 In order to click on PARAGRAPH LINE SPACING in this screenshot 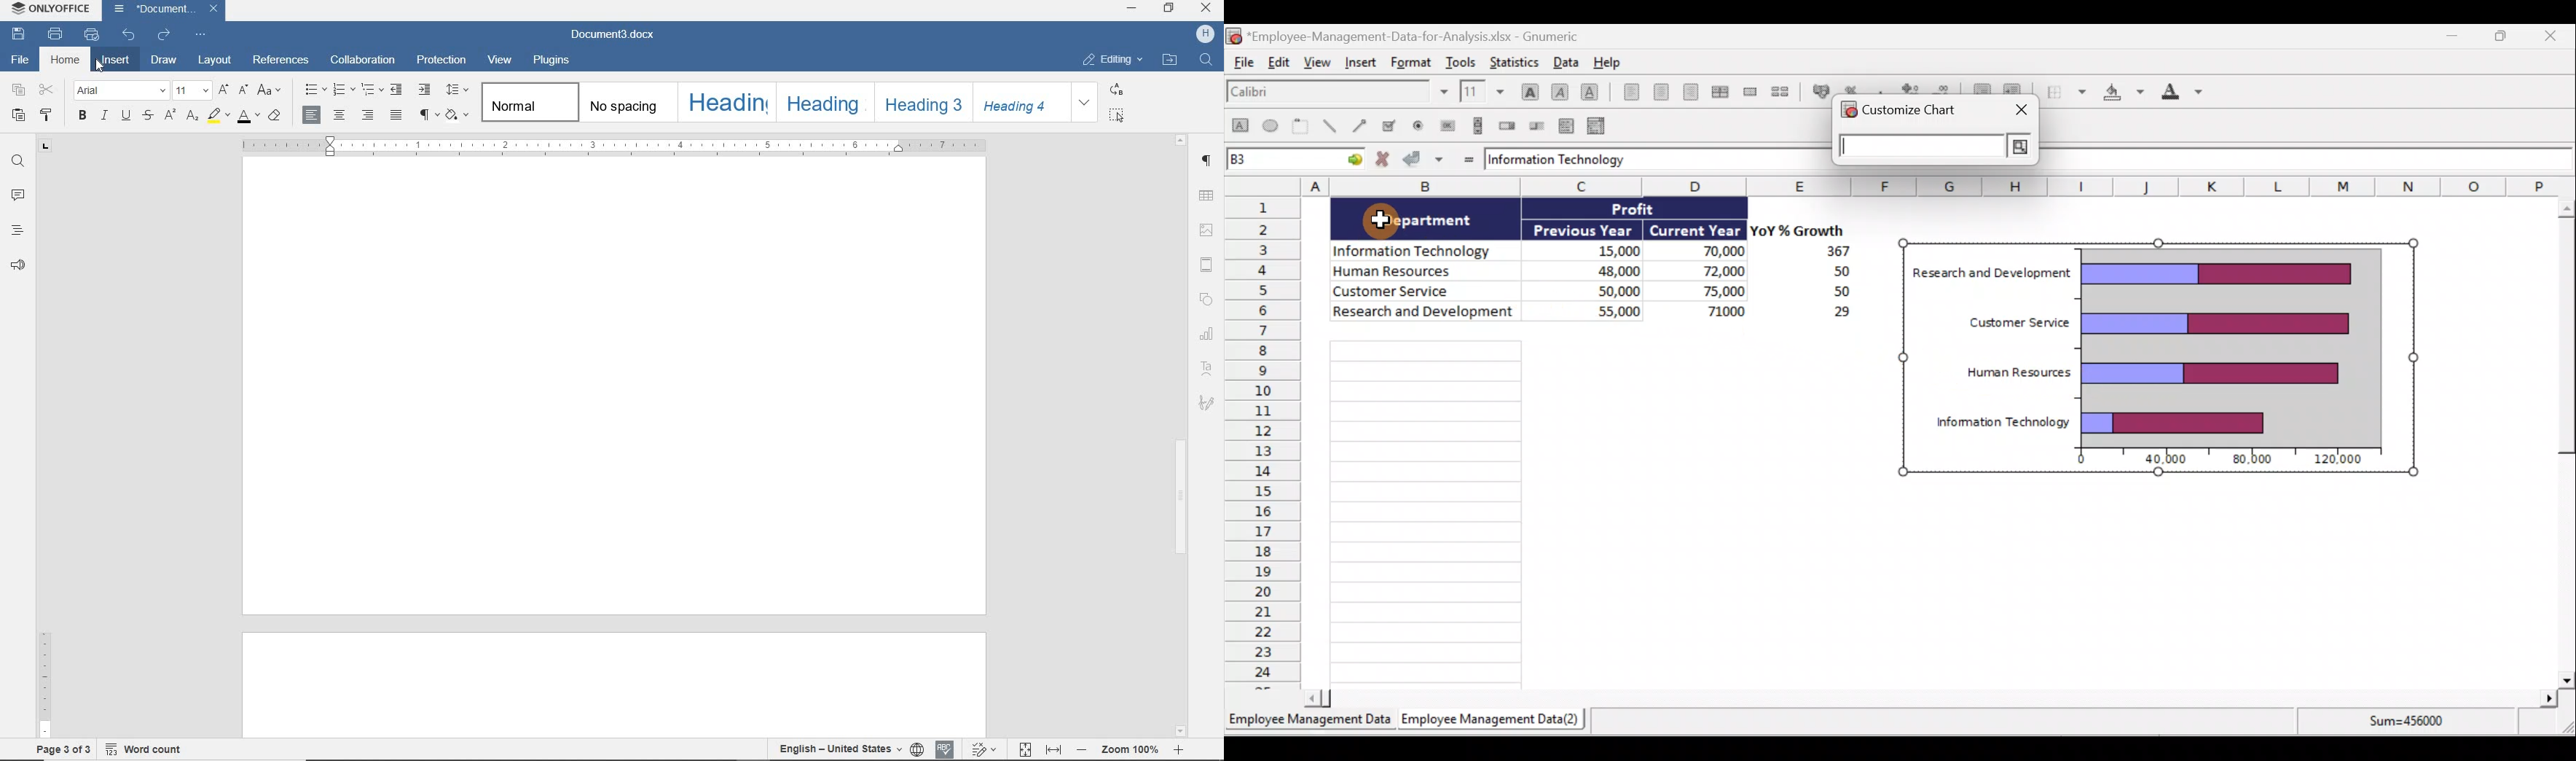, I will do `click(457, 89)`.